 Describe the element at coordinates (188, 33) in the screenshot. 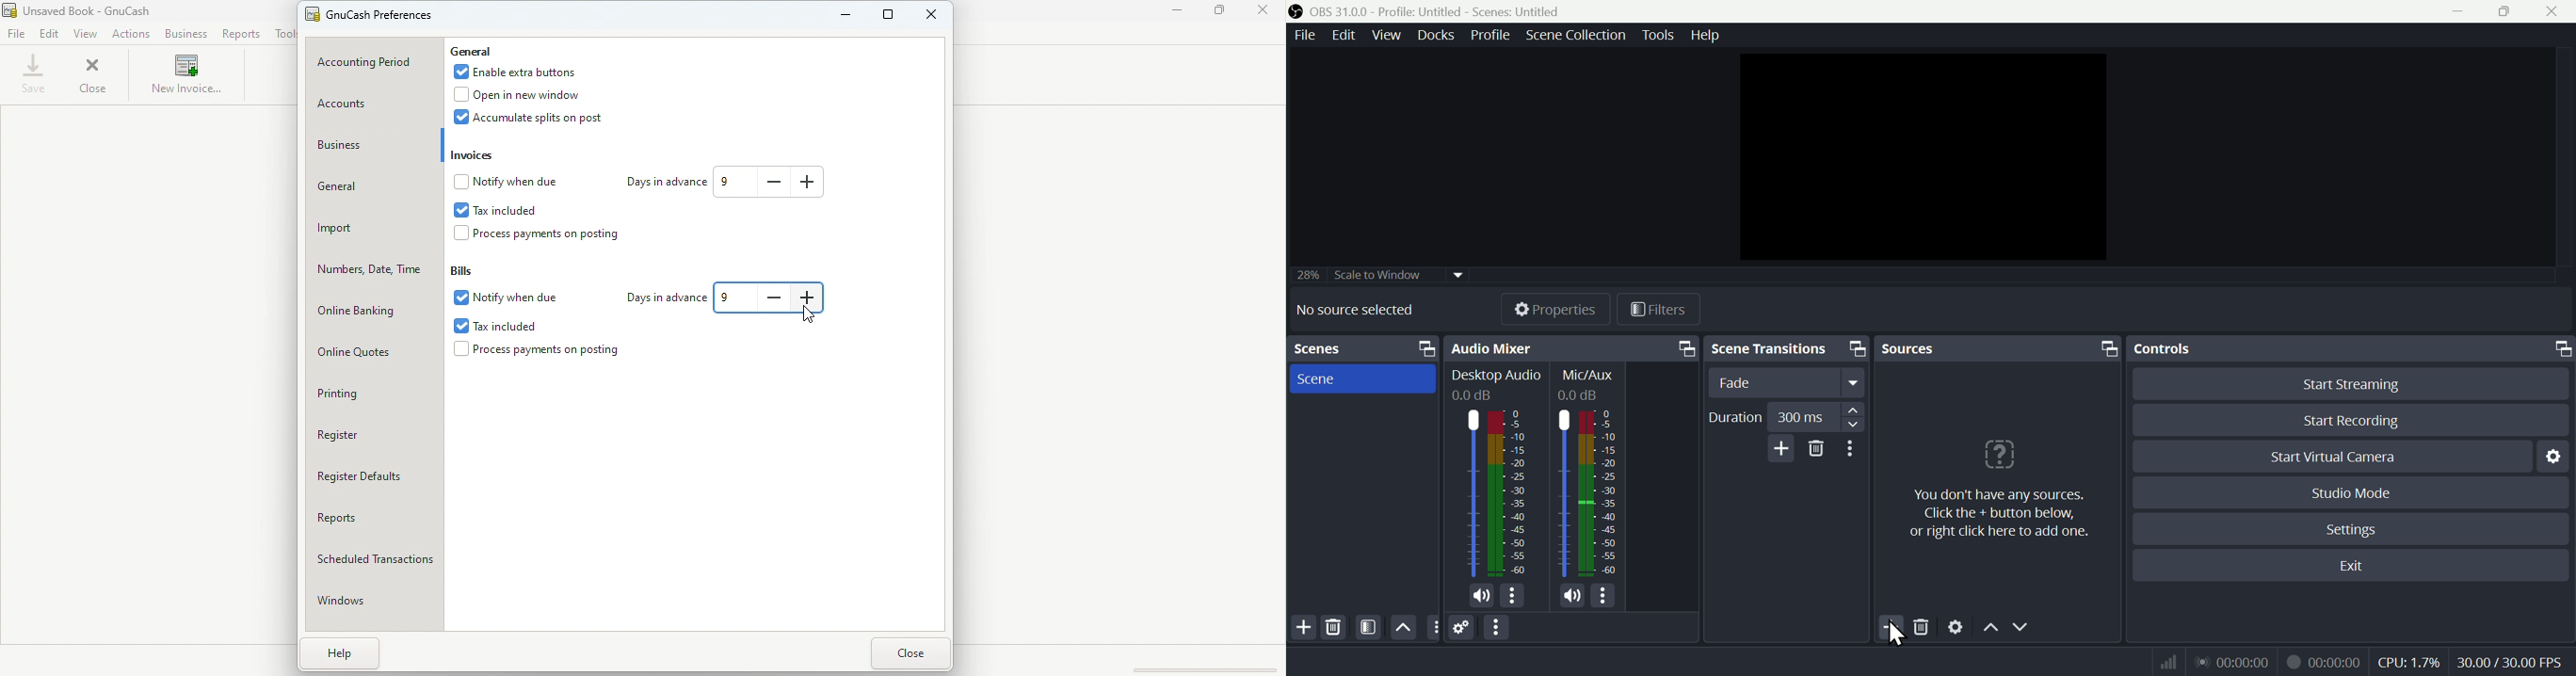

I see `Business` at that location.